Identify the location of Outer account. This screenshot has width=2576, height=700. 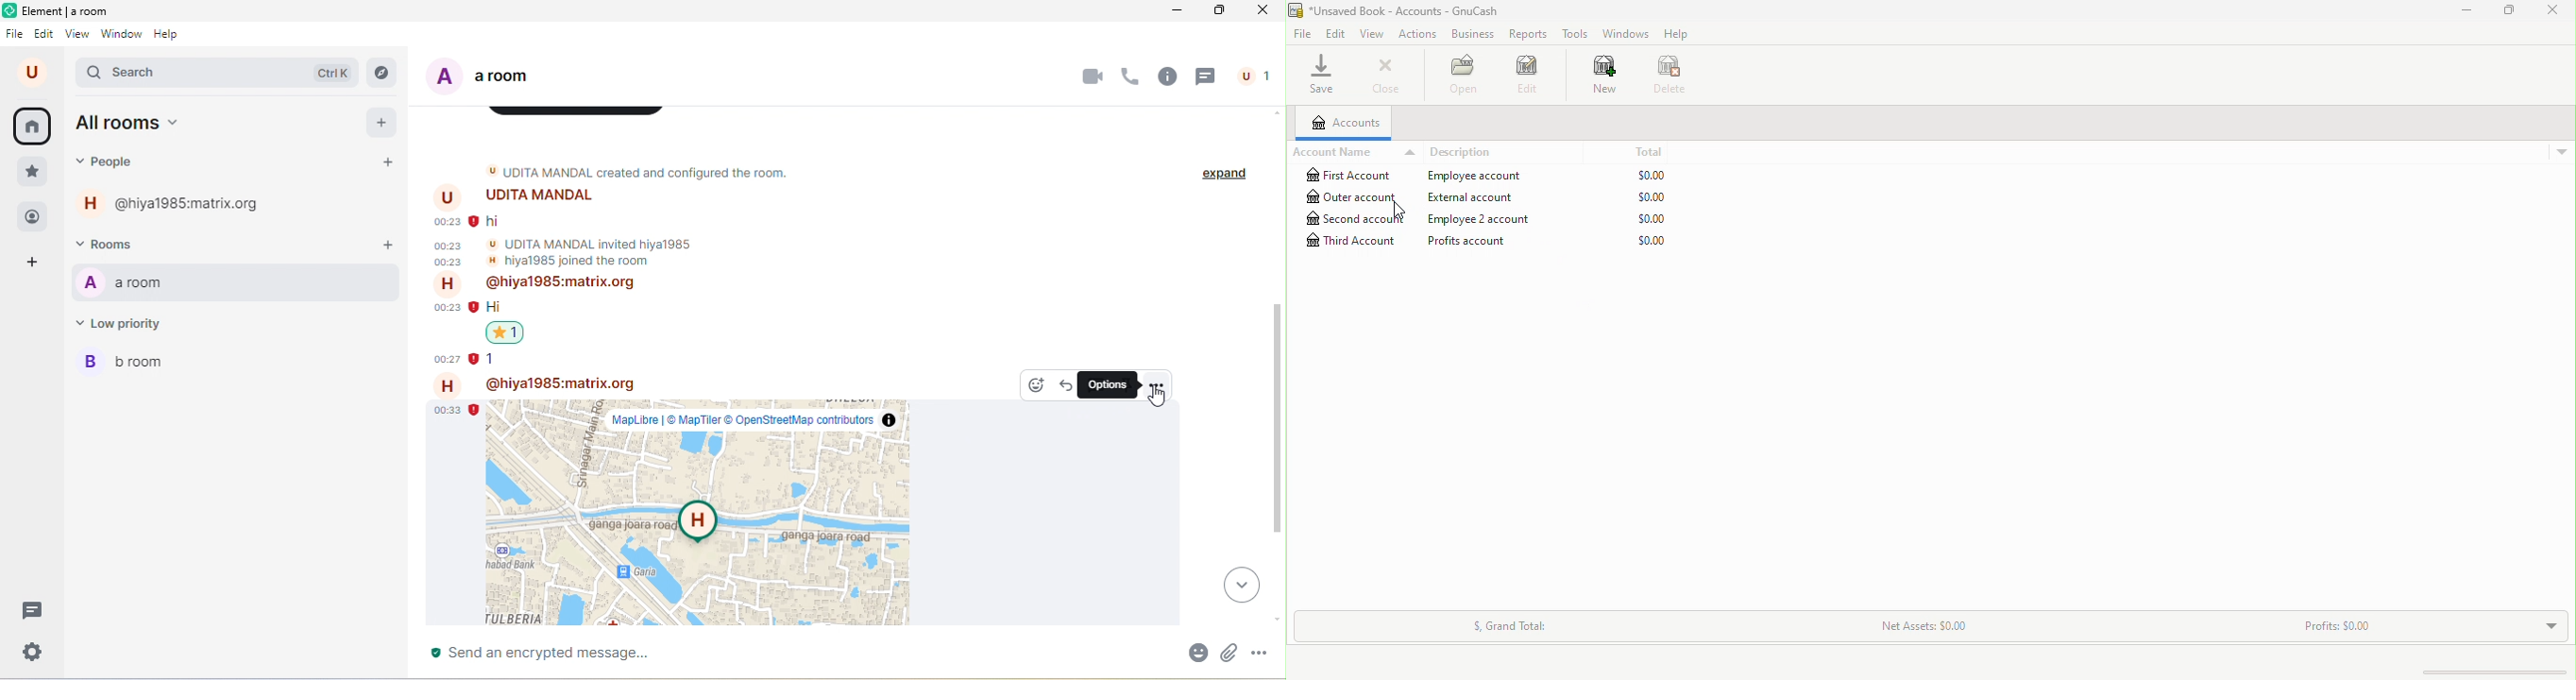
(1489, 196).